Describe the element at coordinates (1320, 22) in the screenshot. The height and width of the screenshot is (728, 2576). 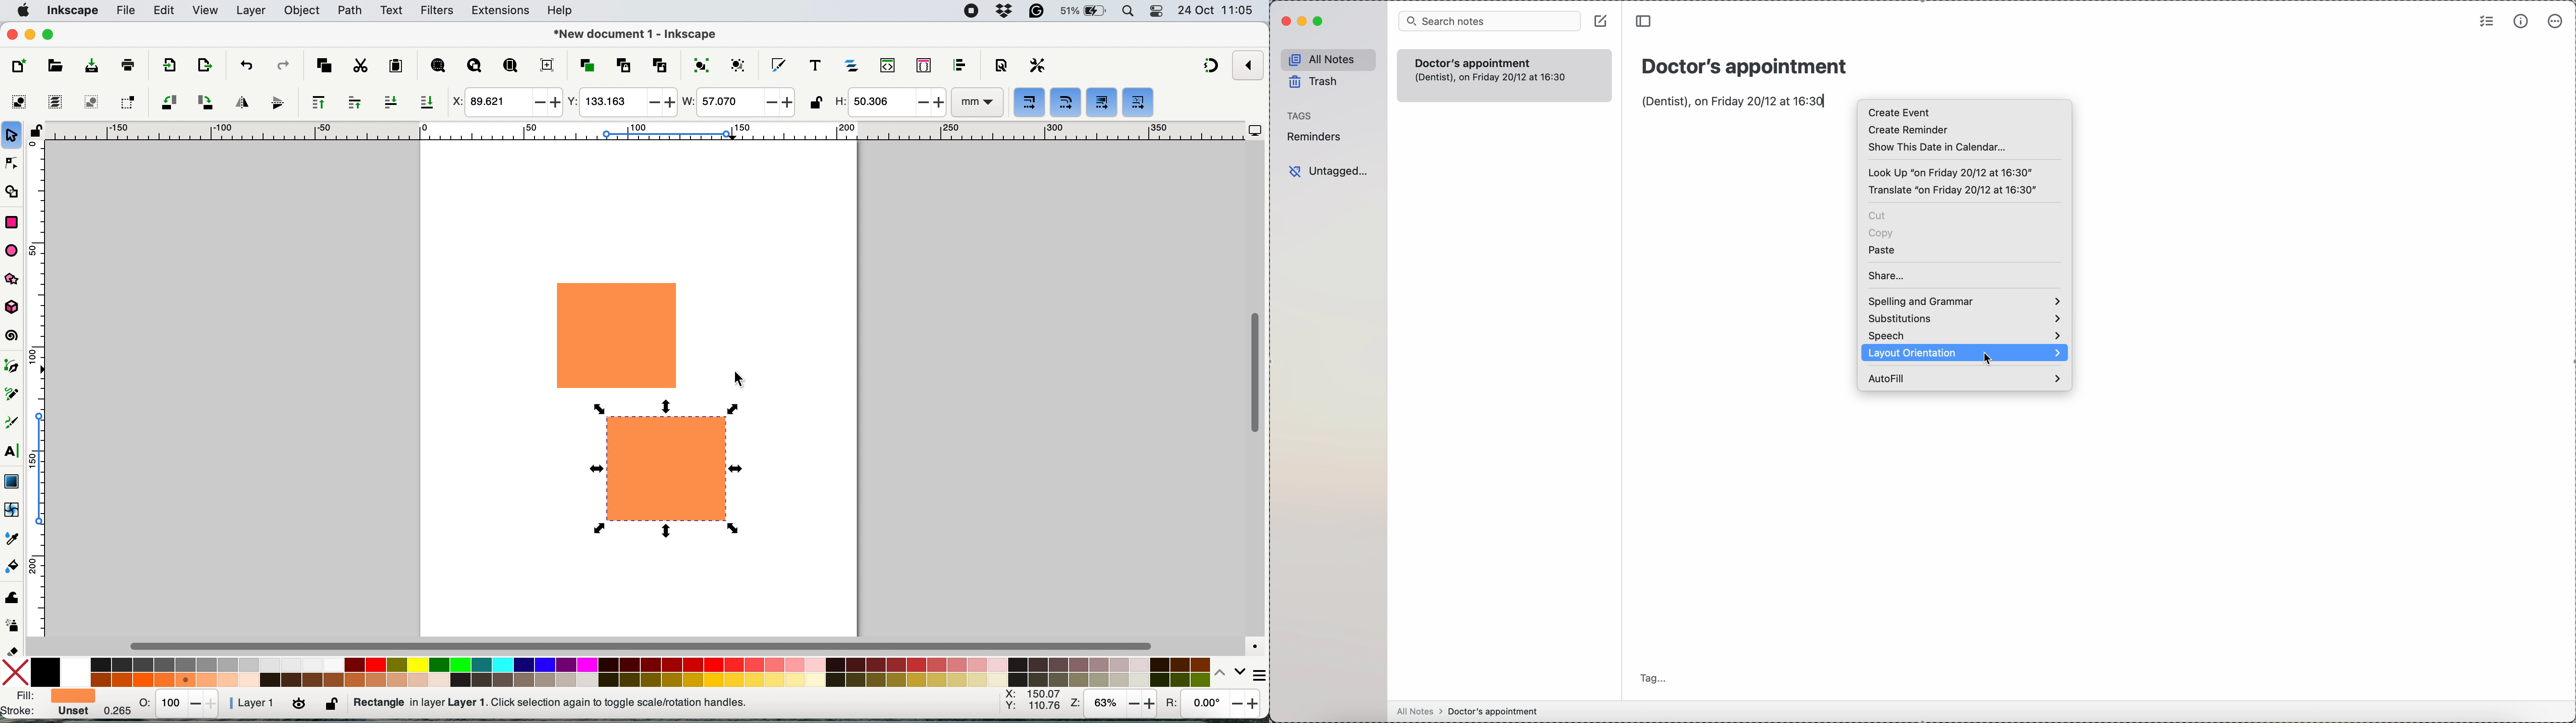
I see `maximize Simplenote` at that location.